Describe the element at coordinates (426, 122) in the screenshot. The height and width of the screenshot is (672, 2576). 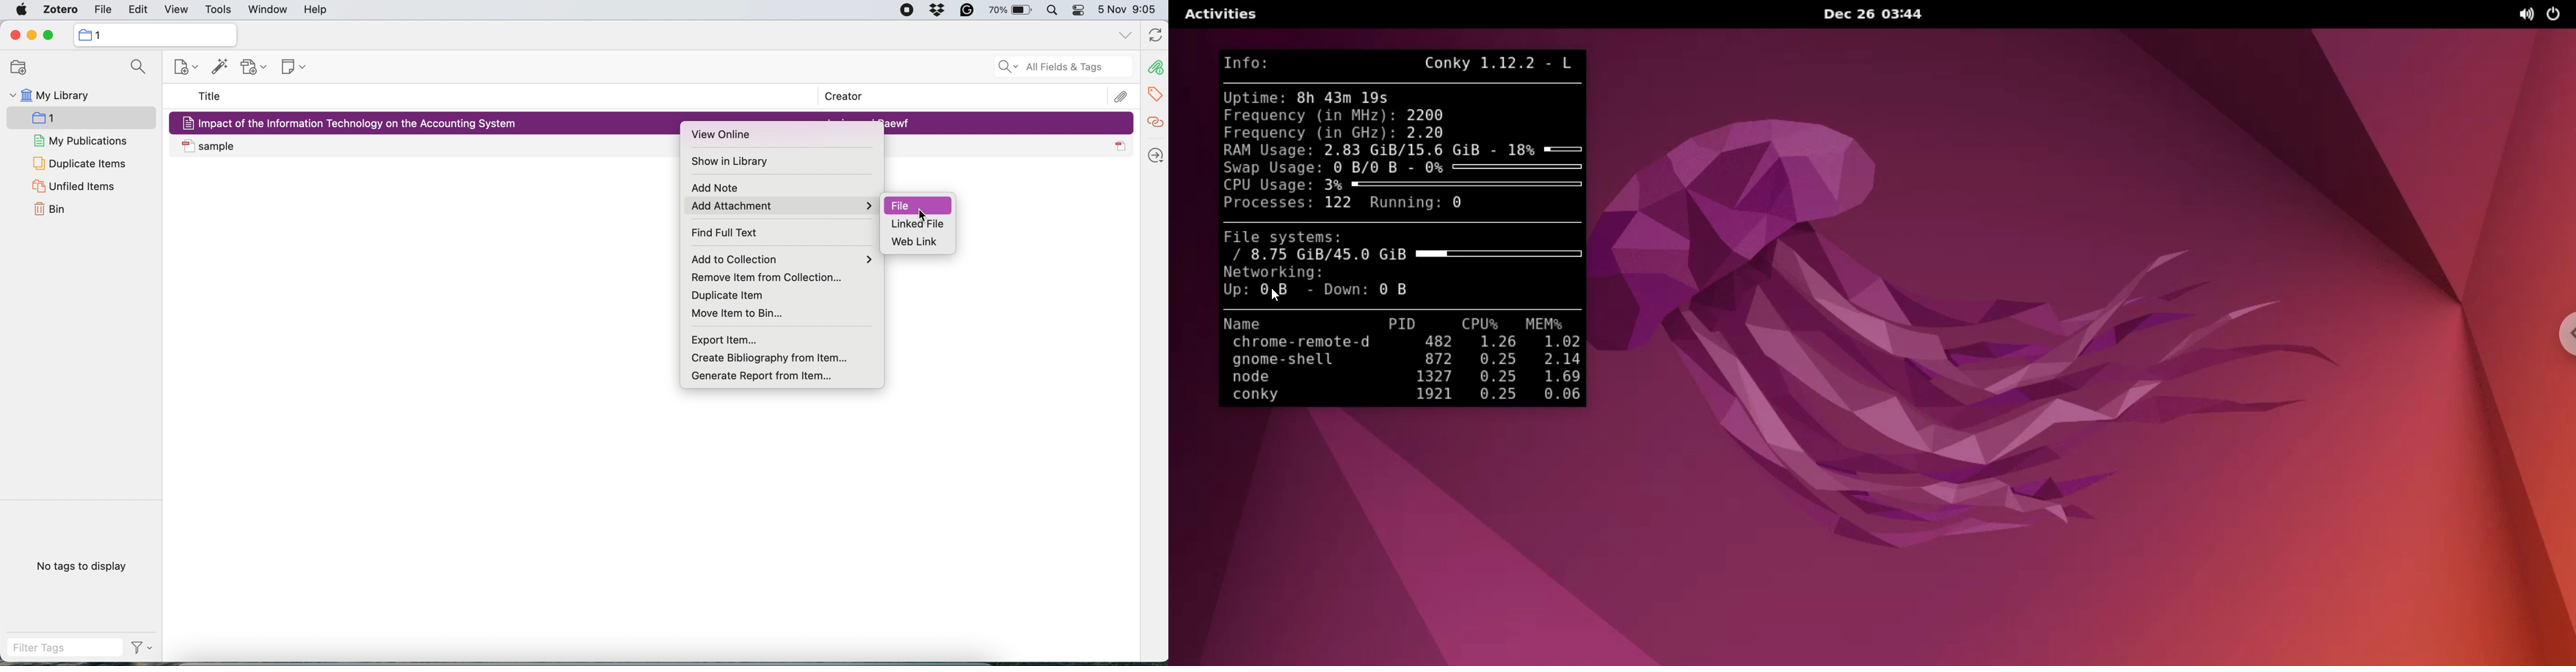
I see `Impact of the Information Technology on the Accounting System  Jasim and Raewf` at that location.